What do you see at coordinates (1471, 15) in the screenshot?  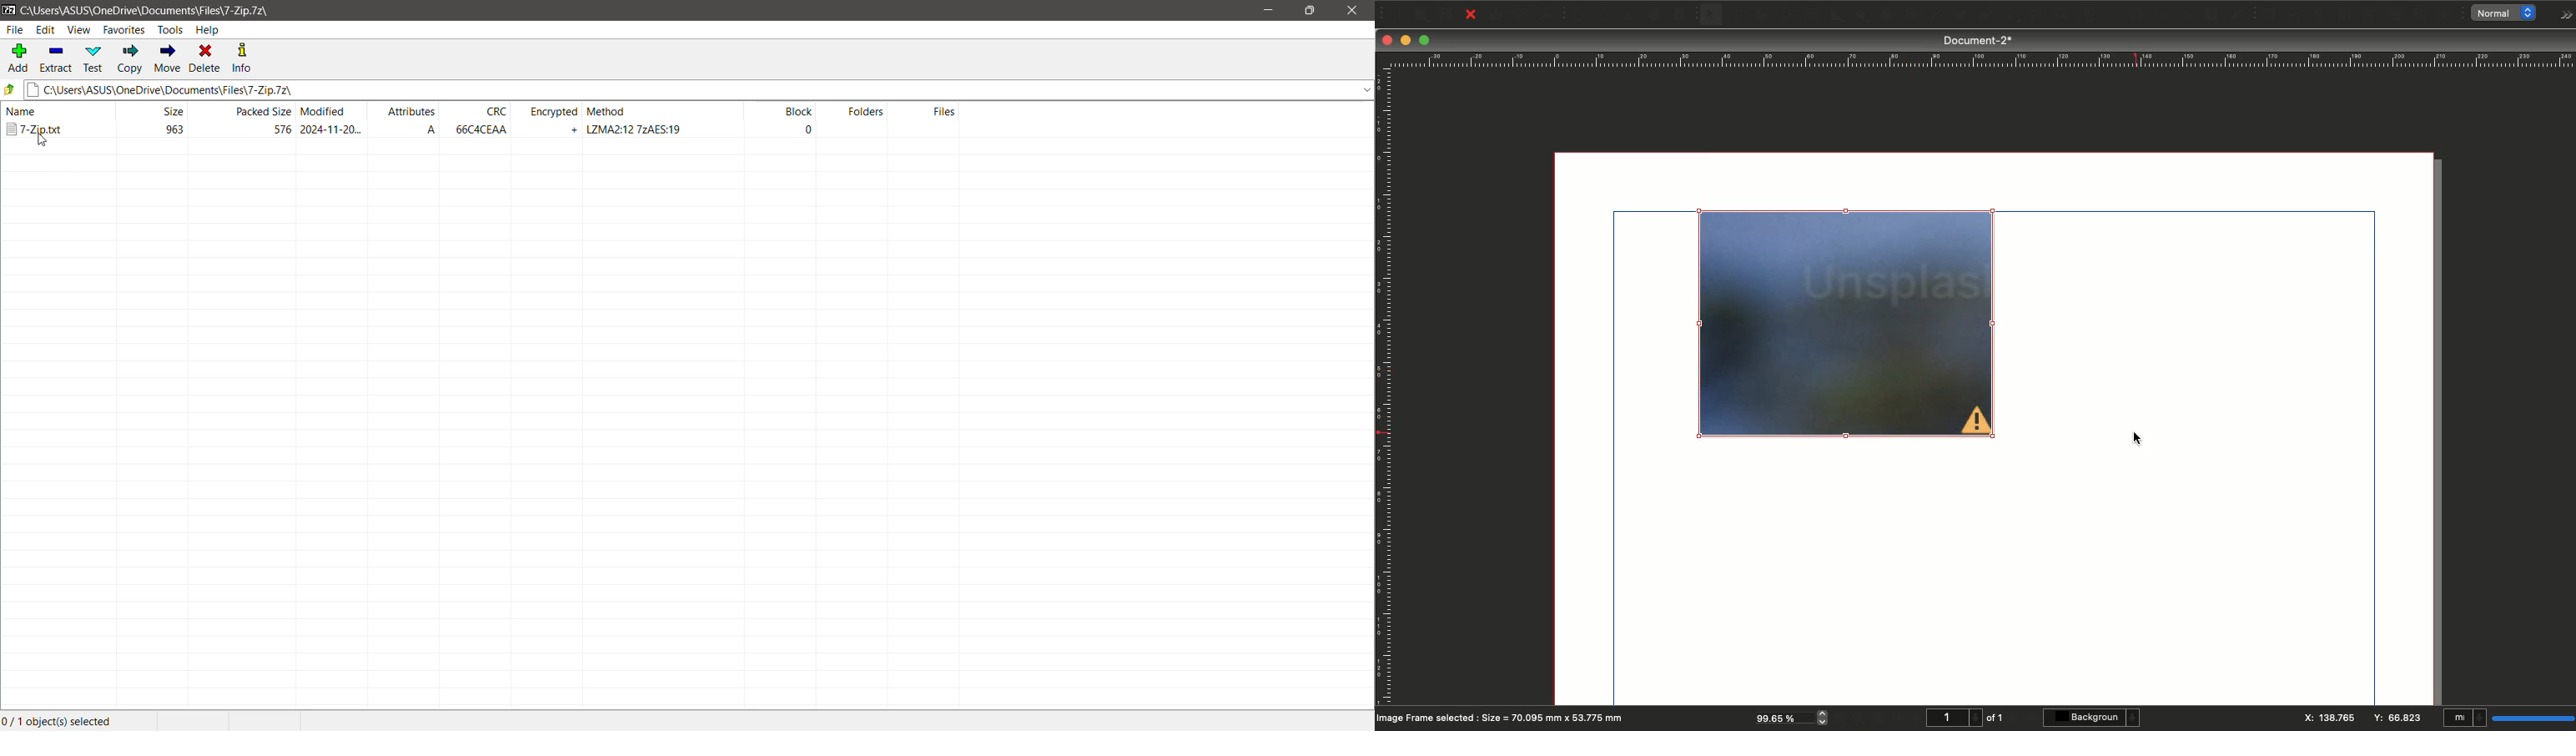 I see `Close` at bounding box center [1471, 15].